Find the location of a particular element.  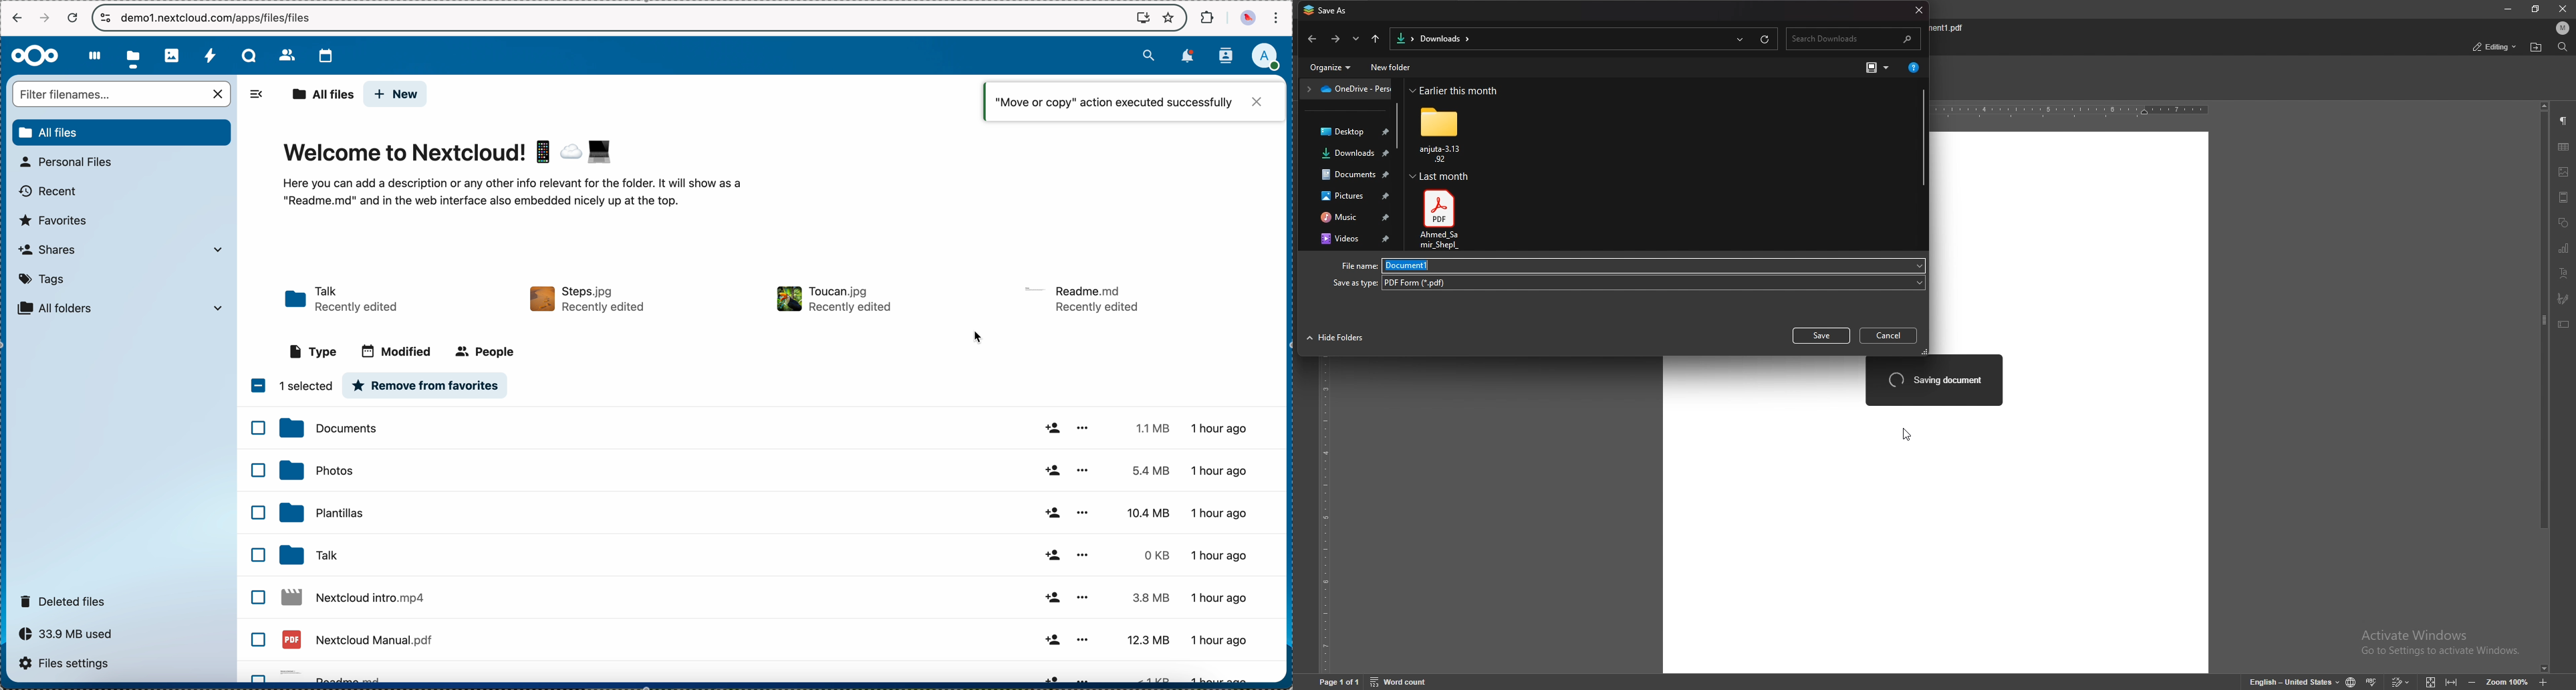

file is located at coordinates (834, 299).